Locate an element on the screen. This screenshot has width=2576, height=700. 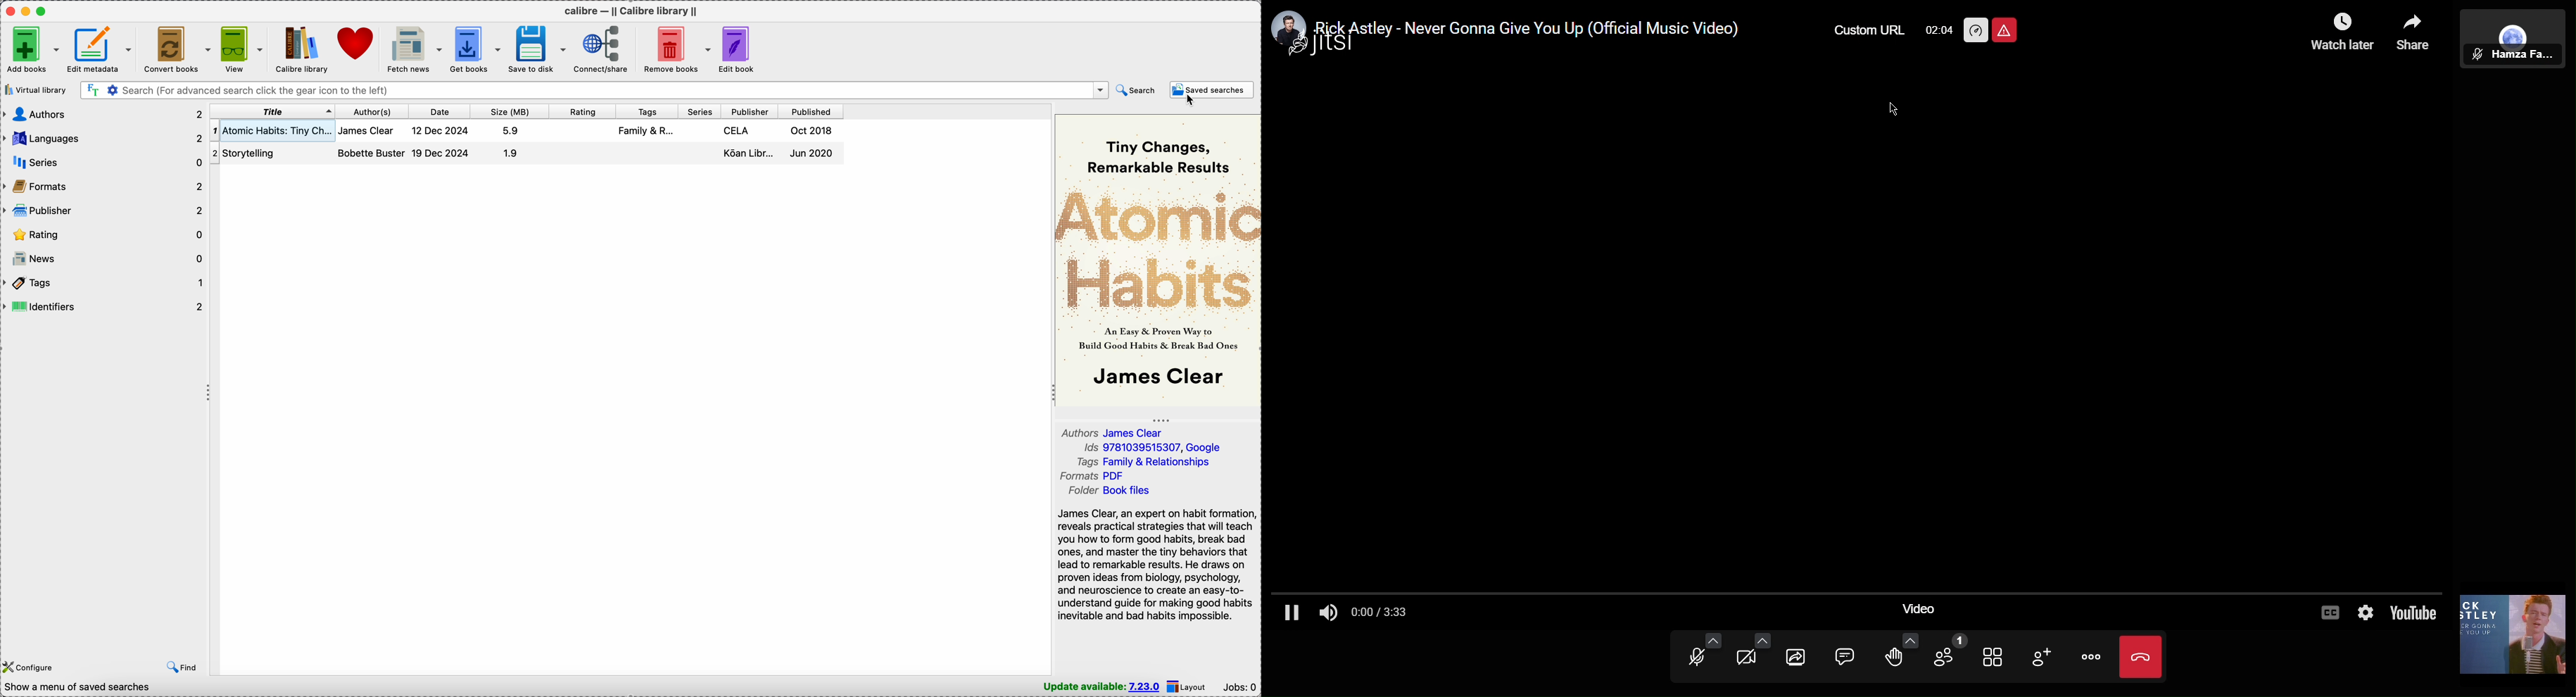
storytelling is located at coordinates (255, 152).